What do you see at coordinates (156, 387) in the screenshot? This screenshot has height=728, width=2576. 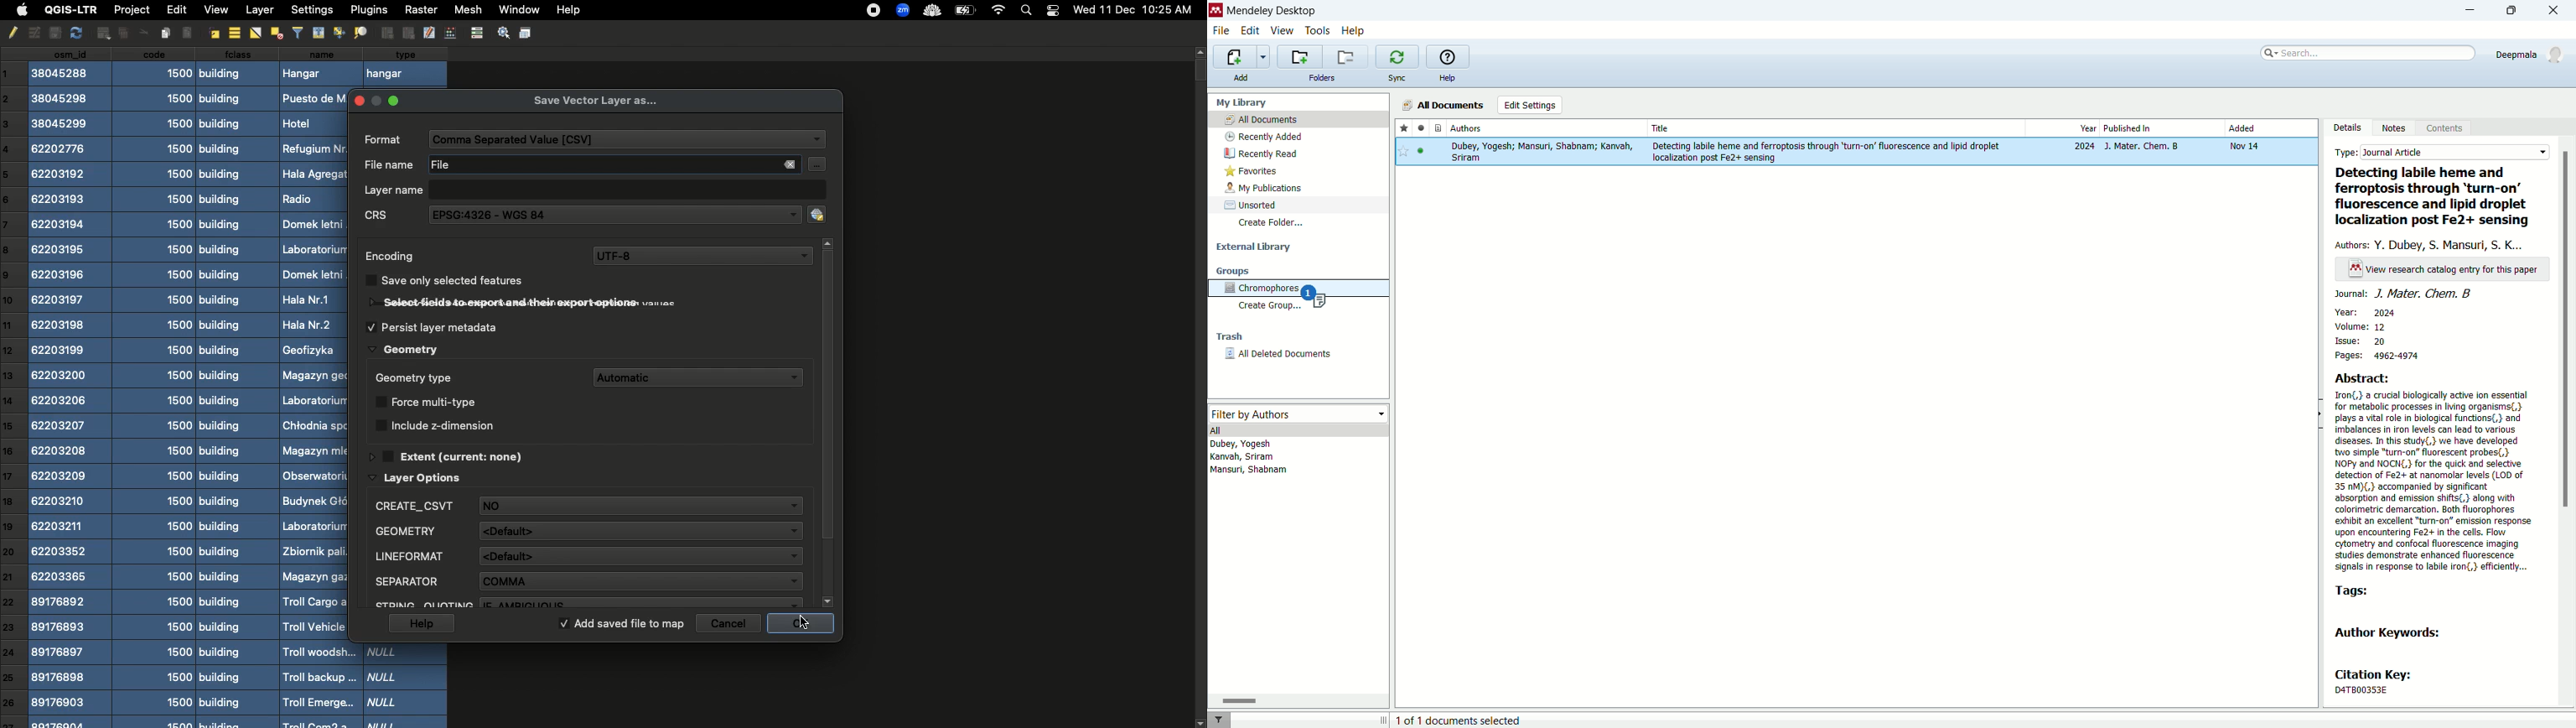 I see `code` at bounding box center [156, 387].